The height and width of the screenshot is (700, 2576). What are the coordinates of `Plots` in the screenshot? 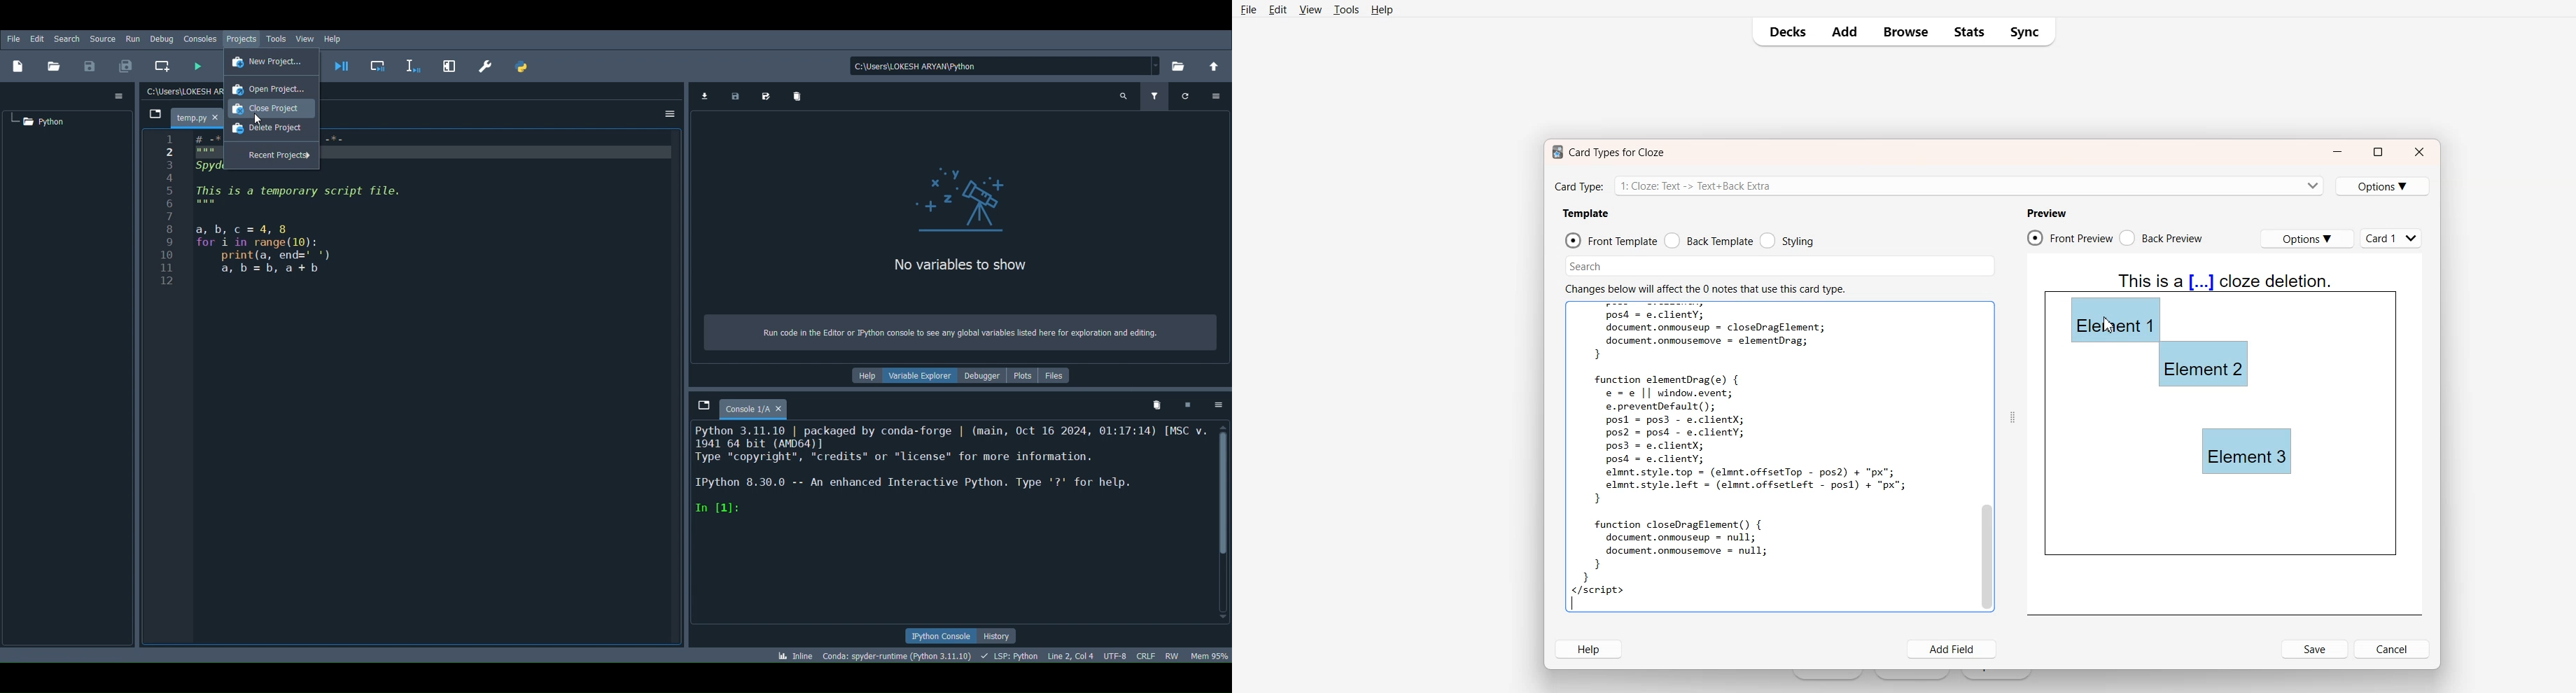 It's located at (1023, 375).